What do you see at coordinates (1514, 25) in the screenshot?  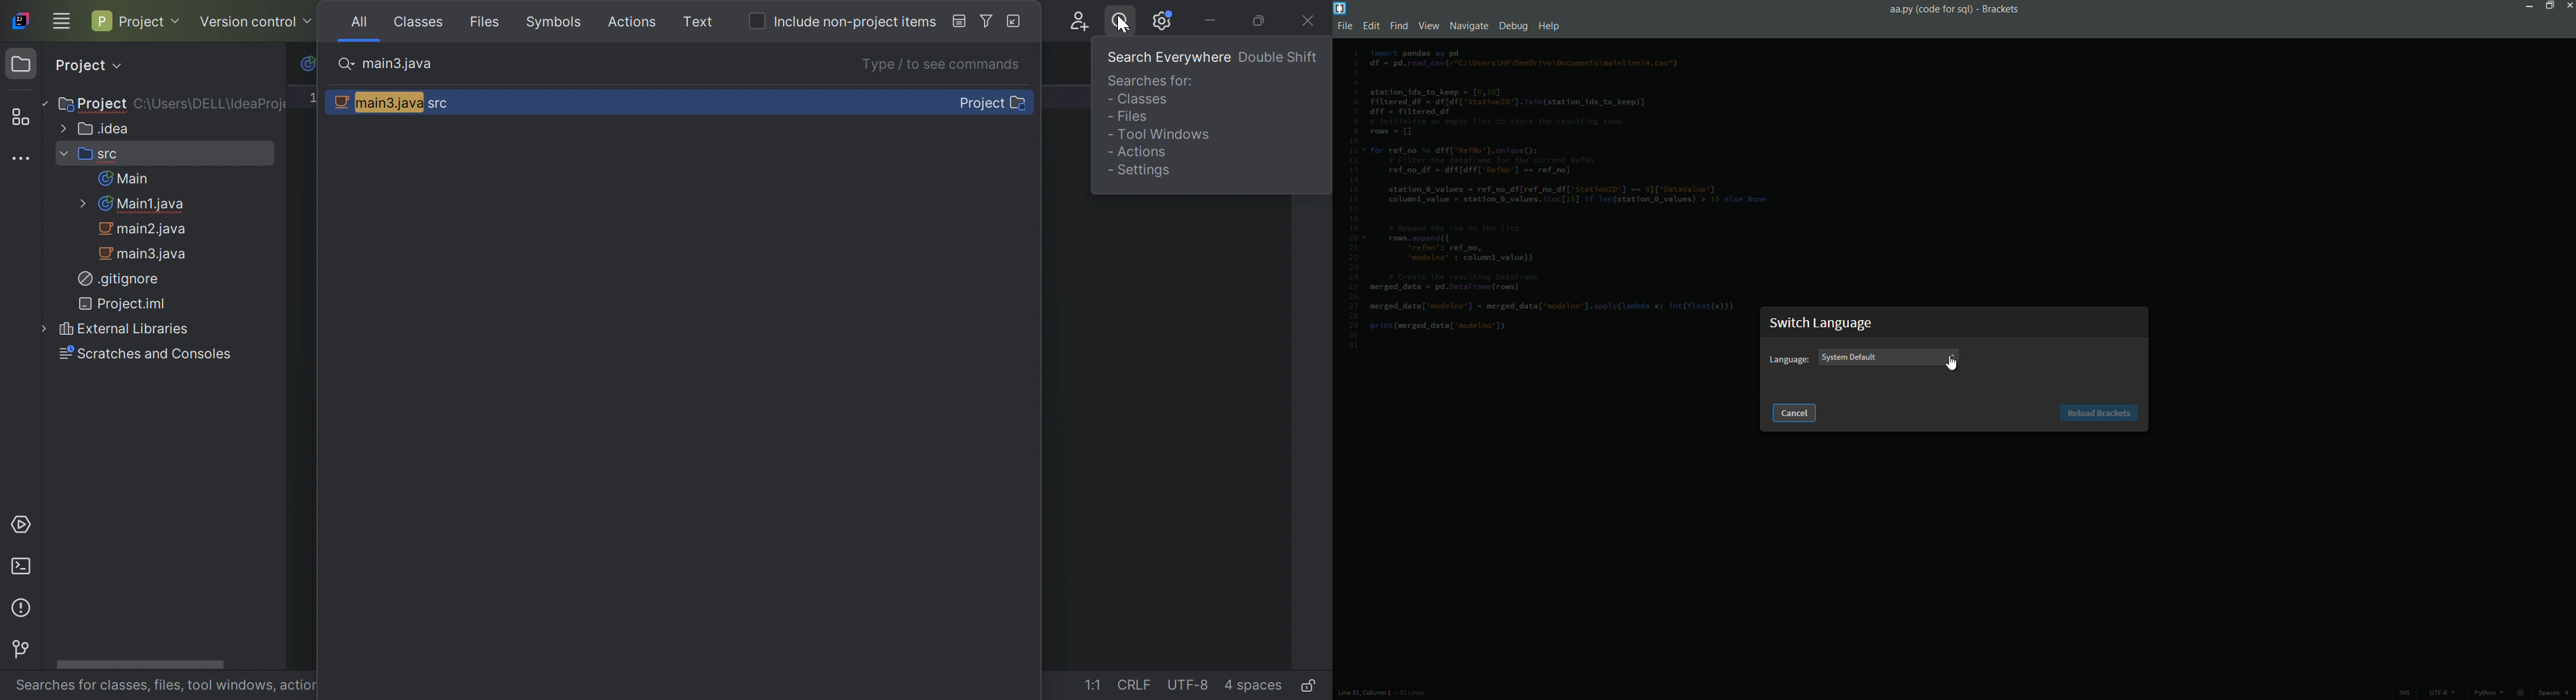 I see `debug menu` at bounding box center [1514, 25].